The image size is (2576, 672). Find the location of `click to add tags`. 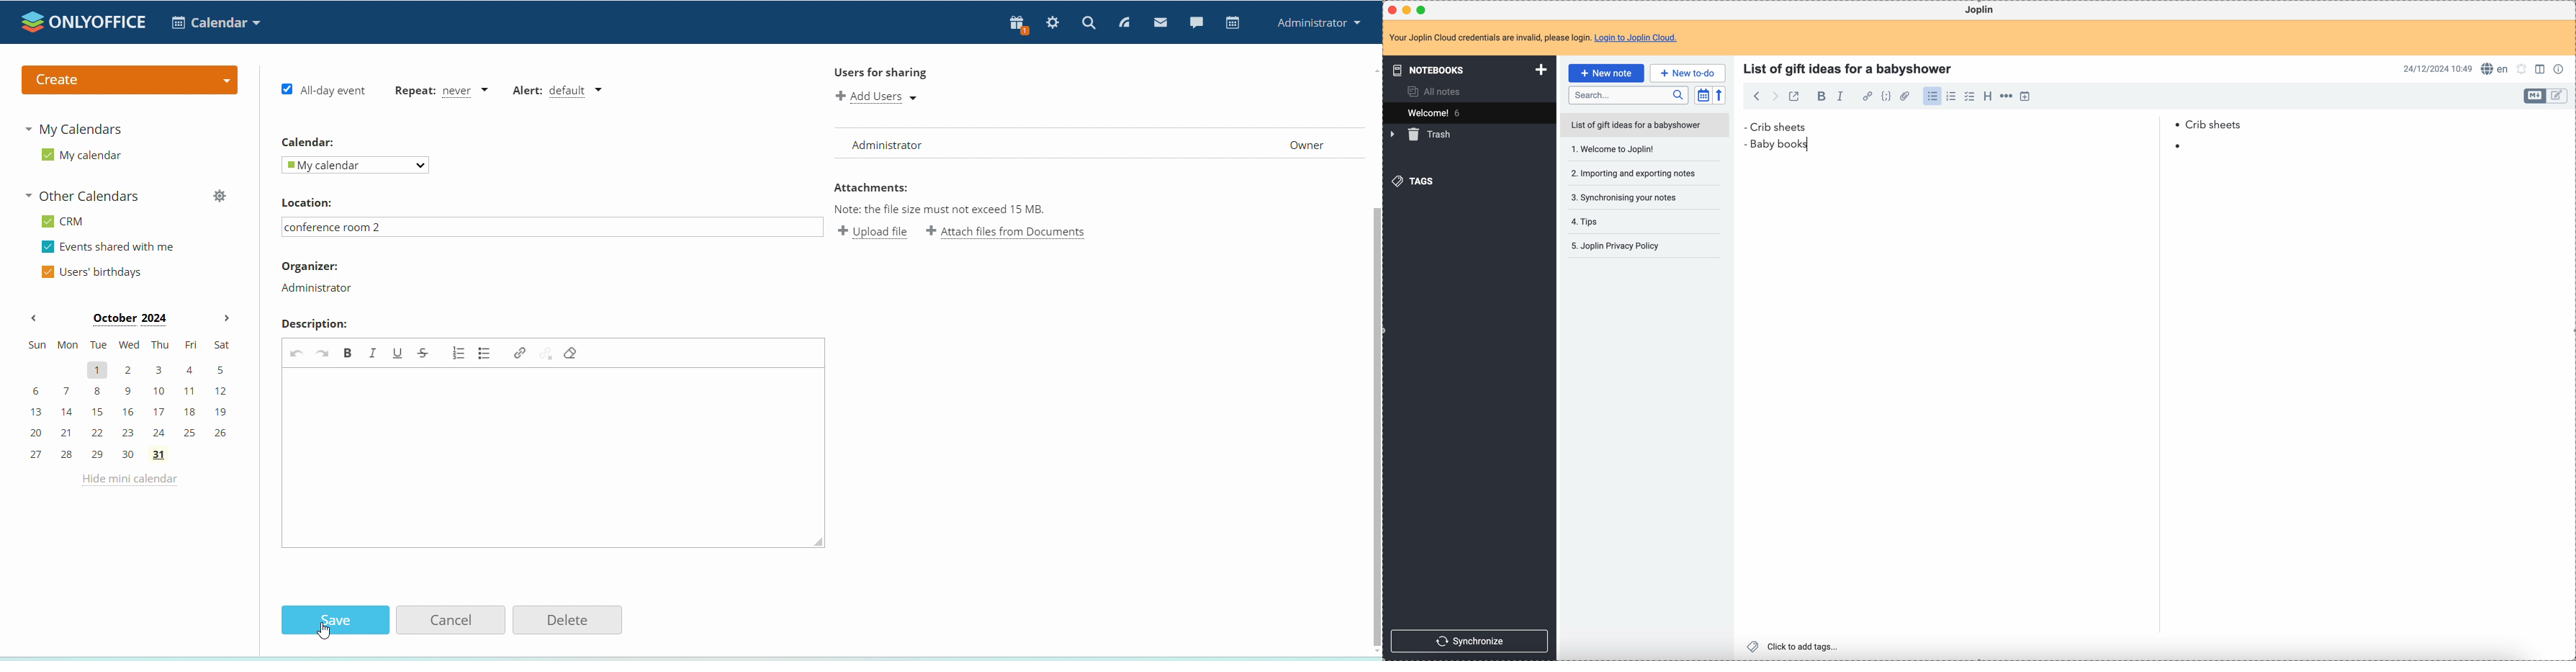

click to add tags is located at coordinates (1793, 646).